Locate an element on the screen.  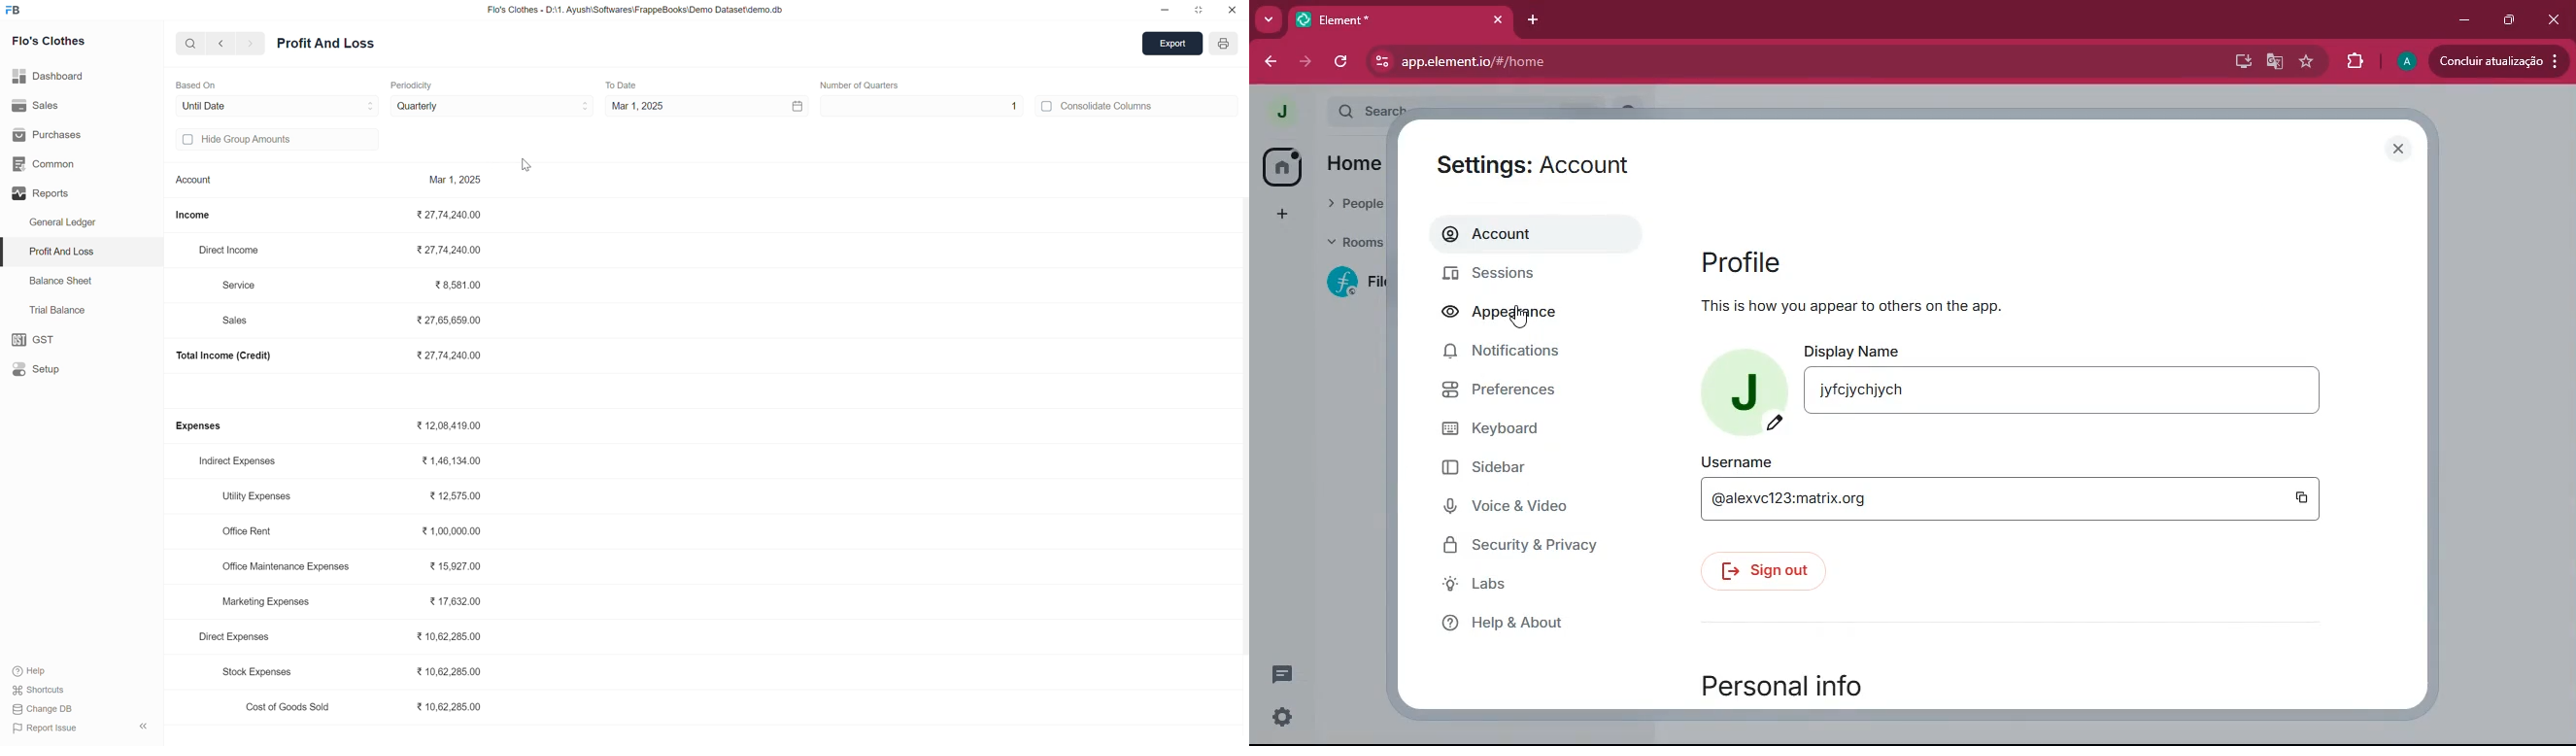
1 is located at coordinates (931, 107).